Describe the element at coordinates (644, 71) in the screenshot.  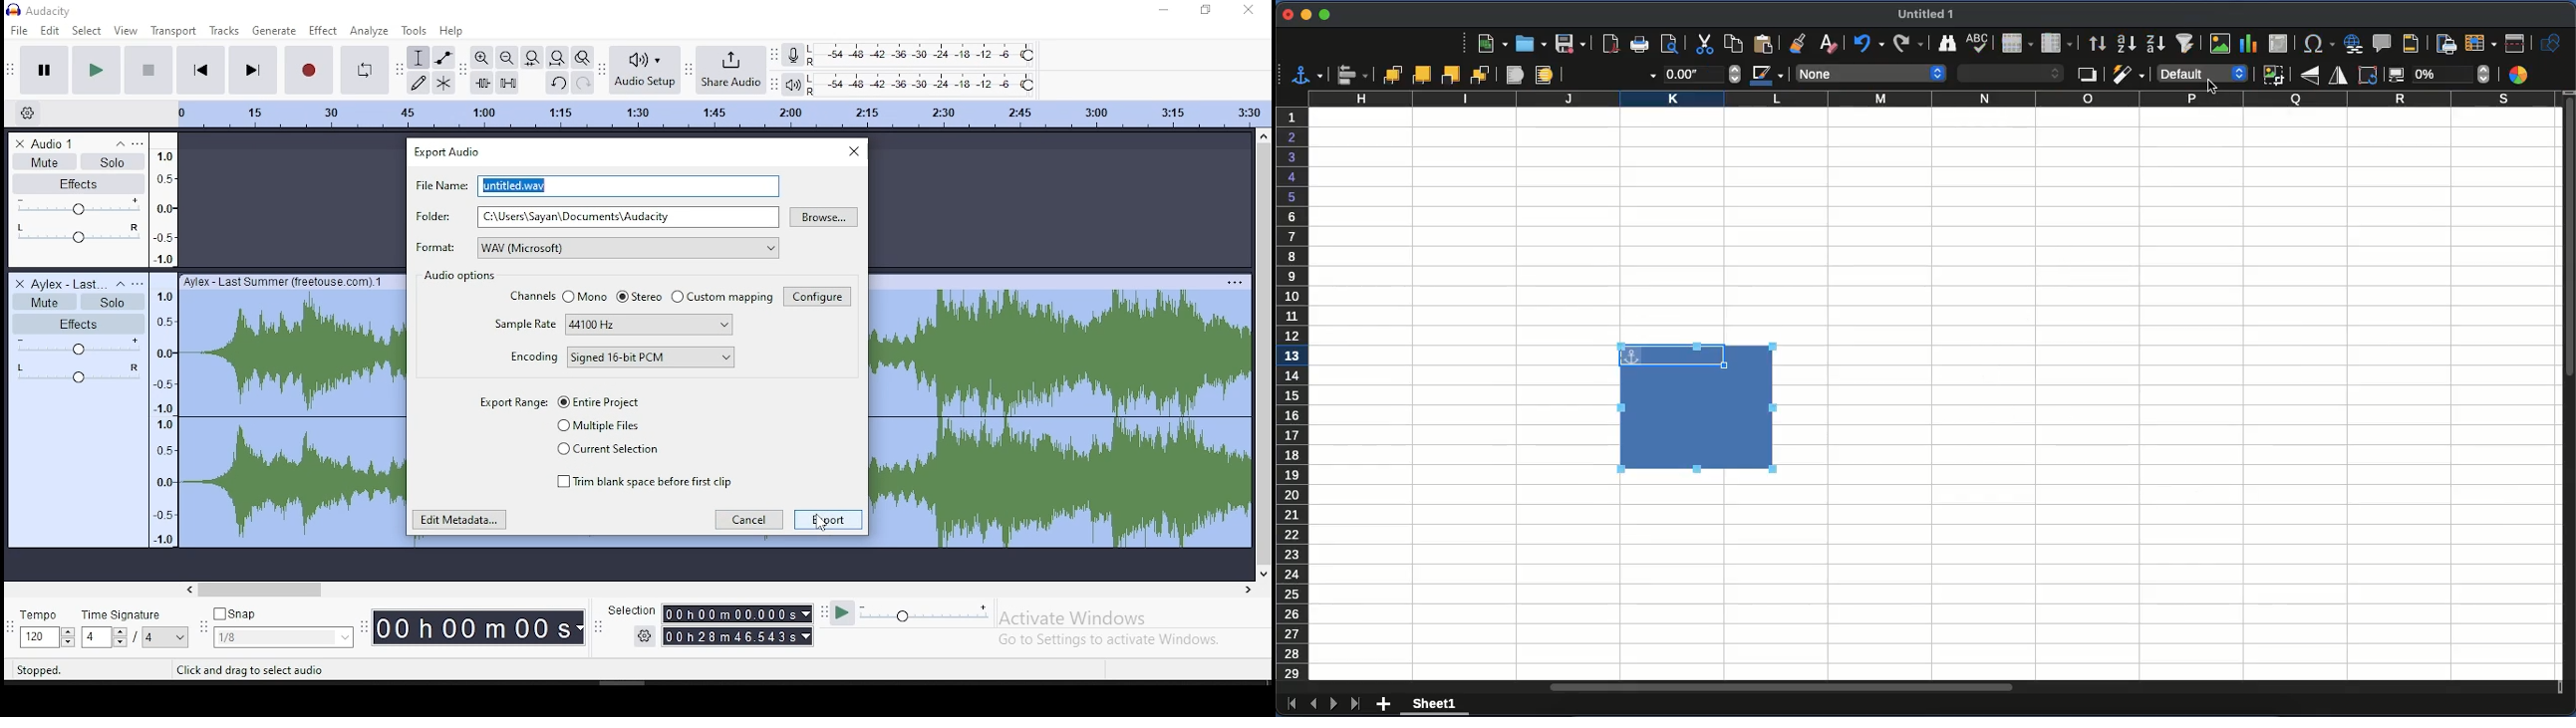
I see `audio setup` at that location.